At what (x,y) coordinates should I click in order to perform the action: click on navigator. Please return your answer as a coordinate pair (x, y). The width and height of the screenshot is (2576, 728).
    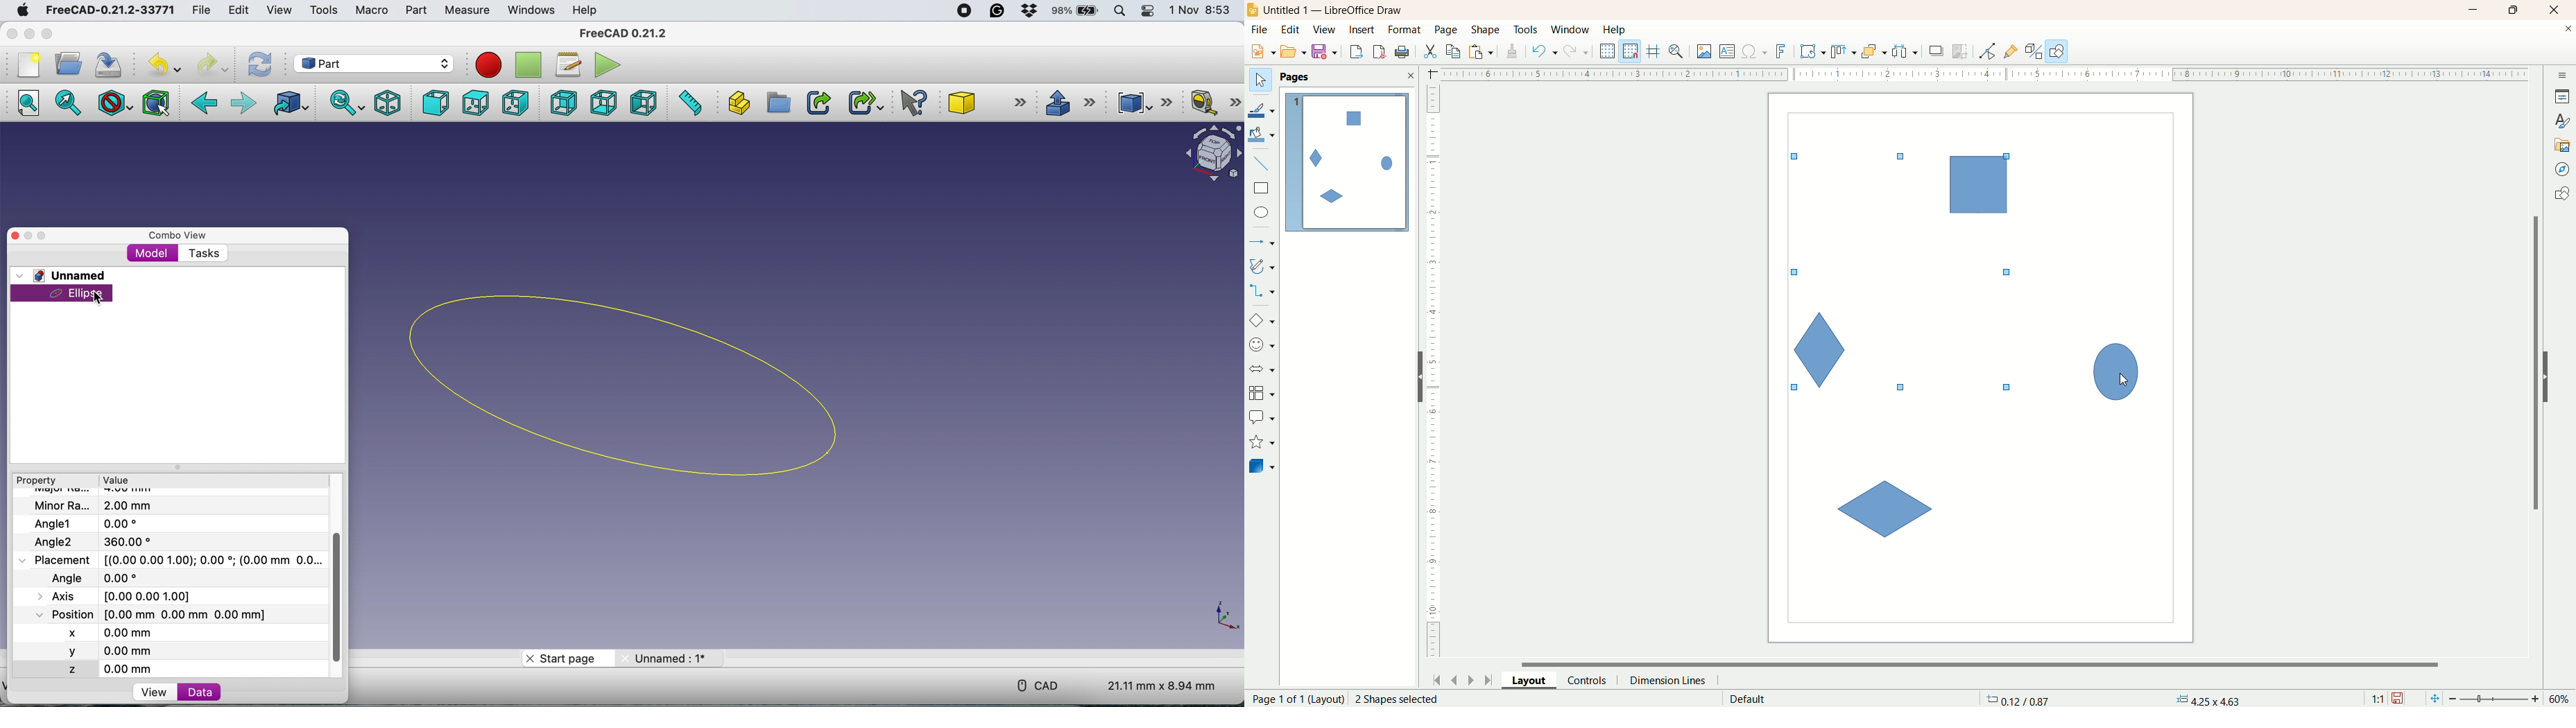
    Looking at the image, I should click on (2563, 170).